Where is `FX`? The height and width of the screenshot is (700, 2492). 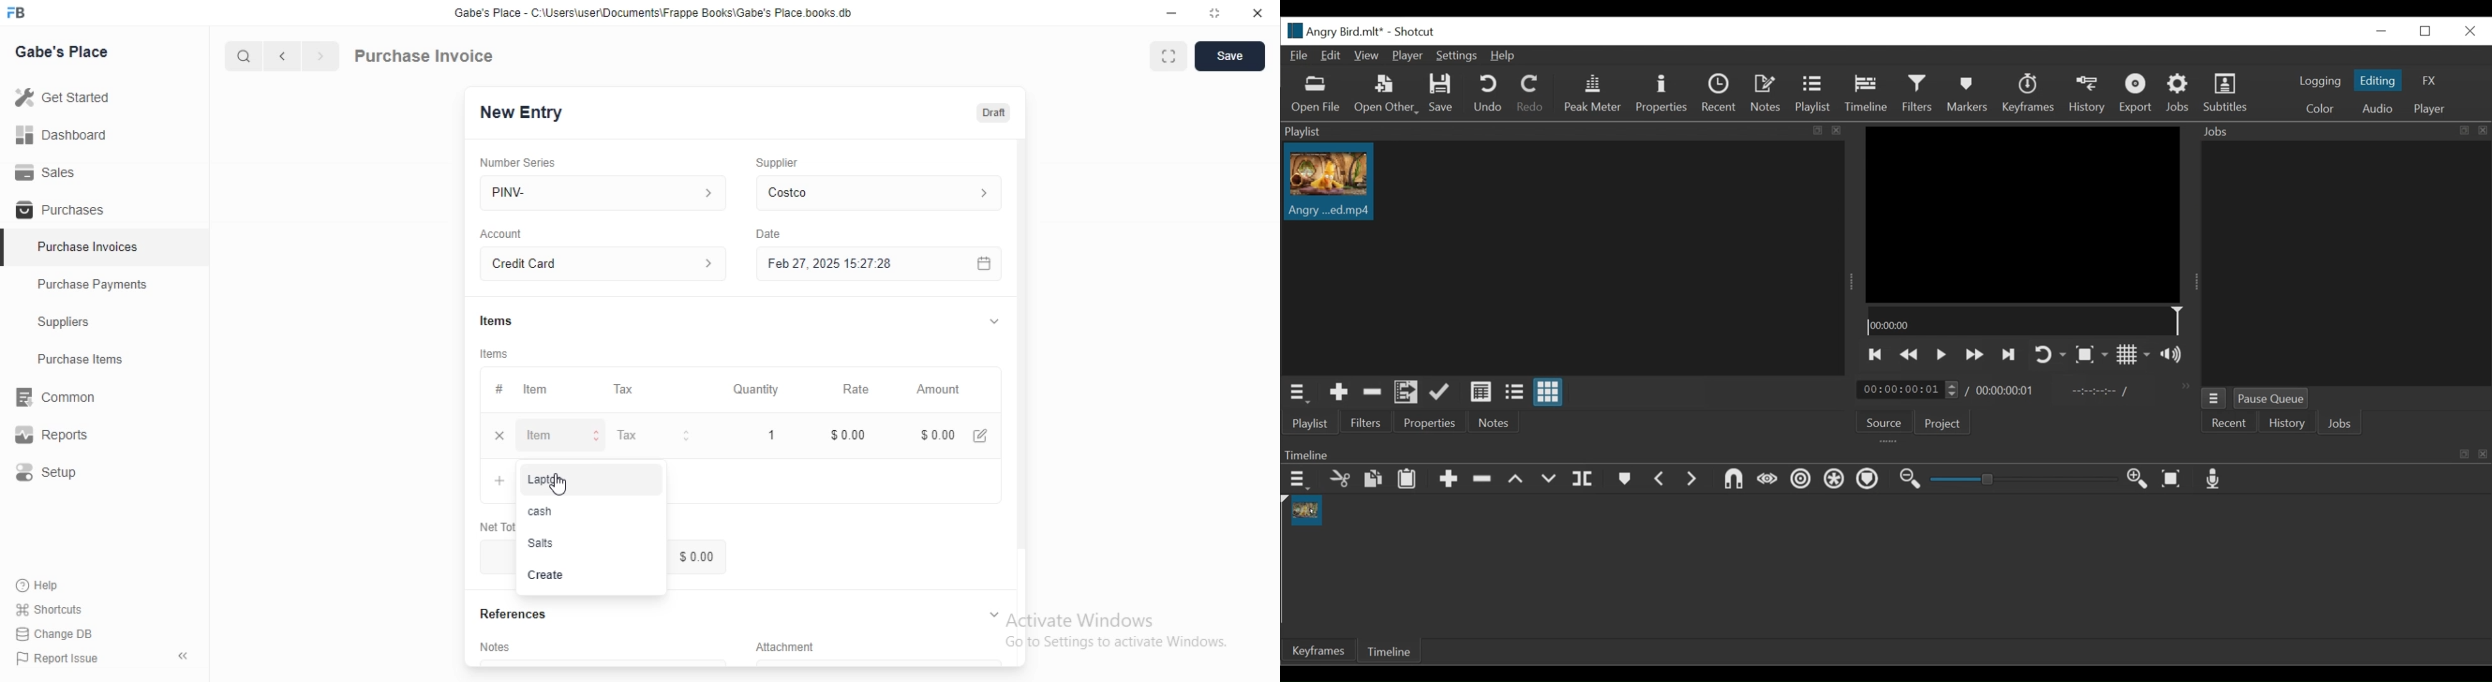
FX is located at coordinates (2430, 81).